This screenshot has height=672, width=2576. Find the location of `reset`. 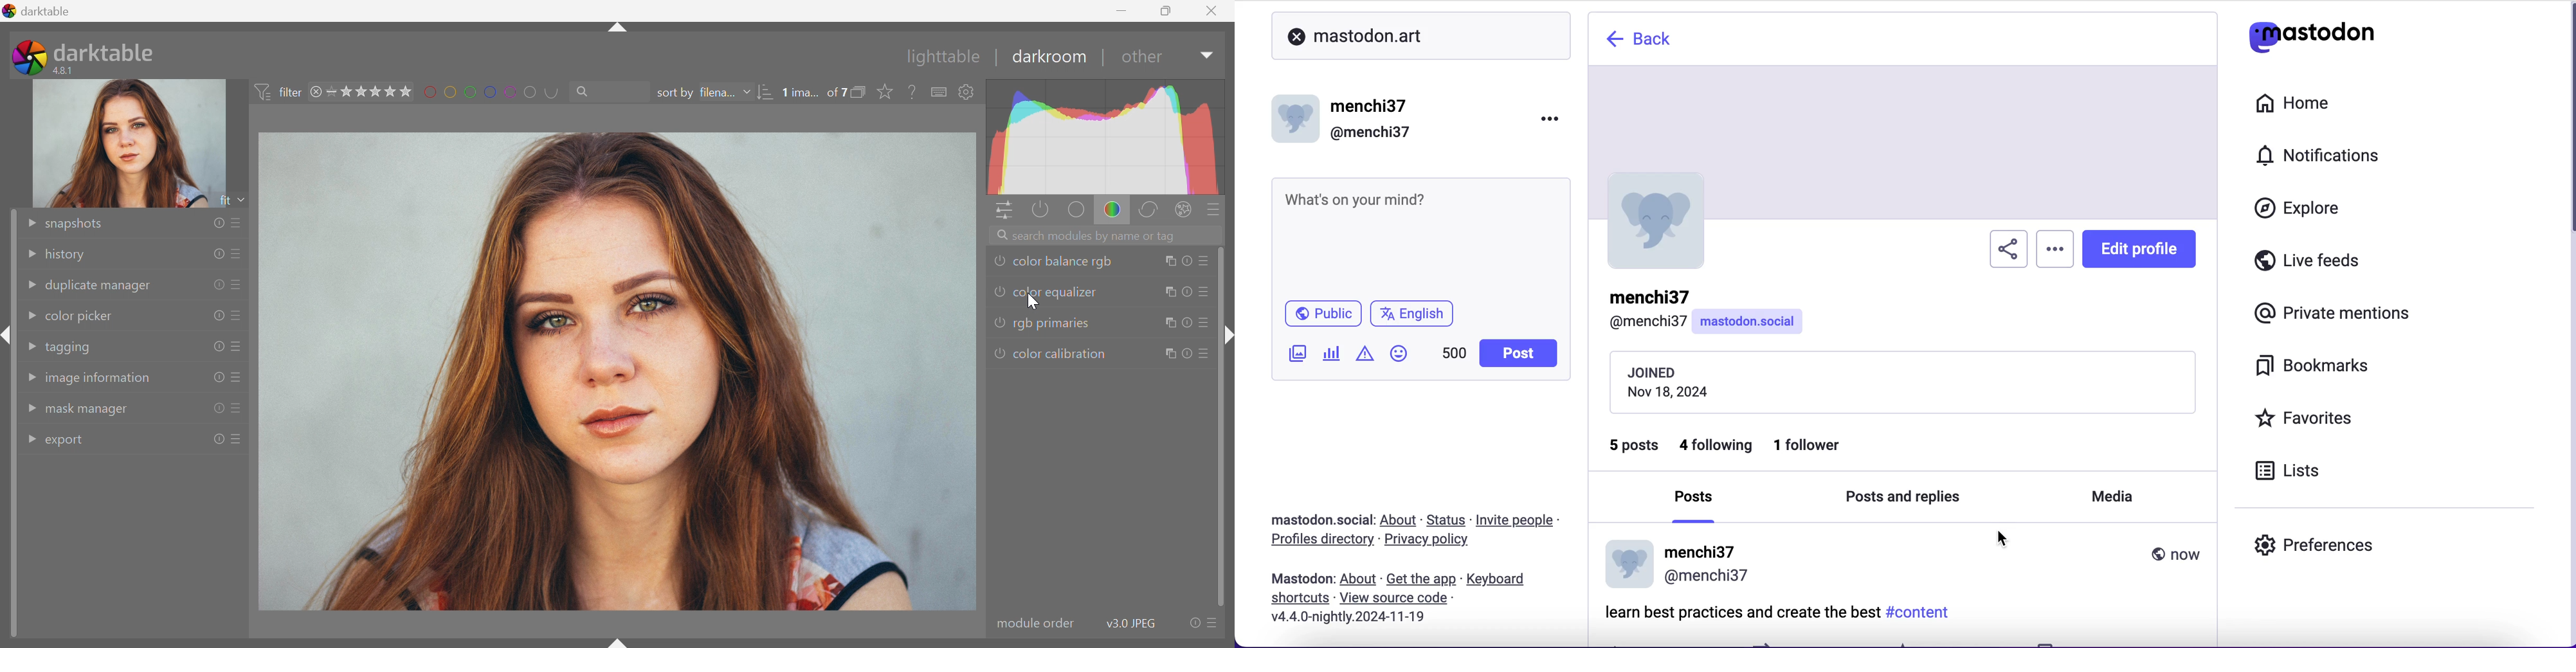

reset is located at coordinates (218, 252).